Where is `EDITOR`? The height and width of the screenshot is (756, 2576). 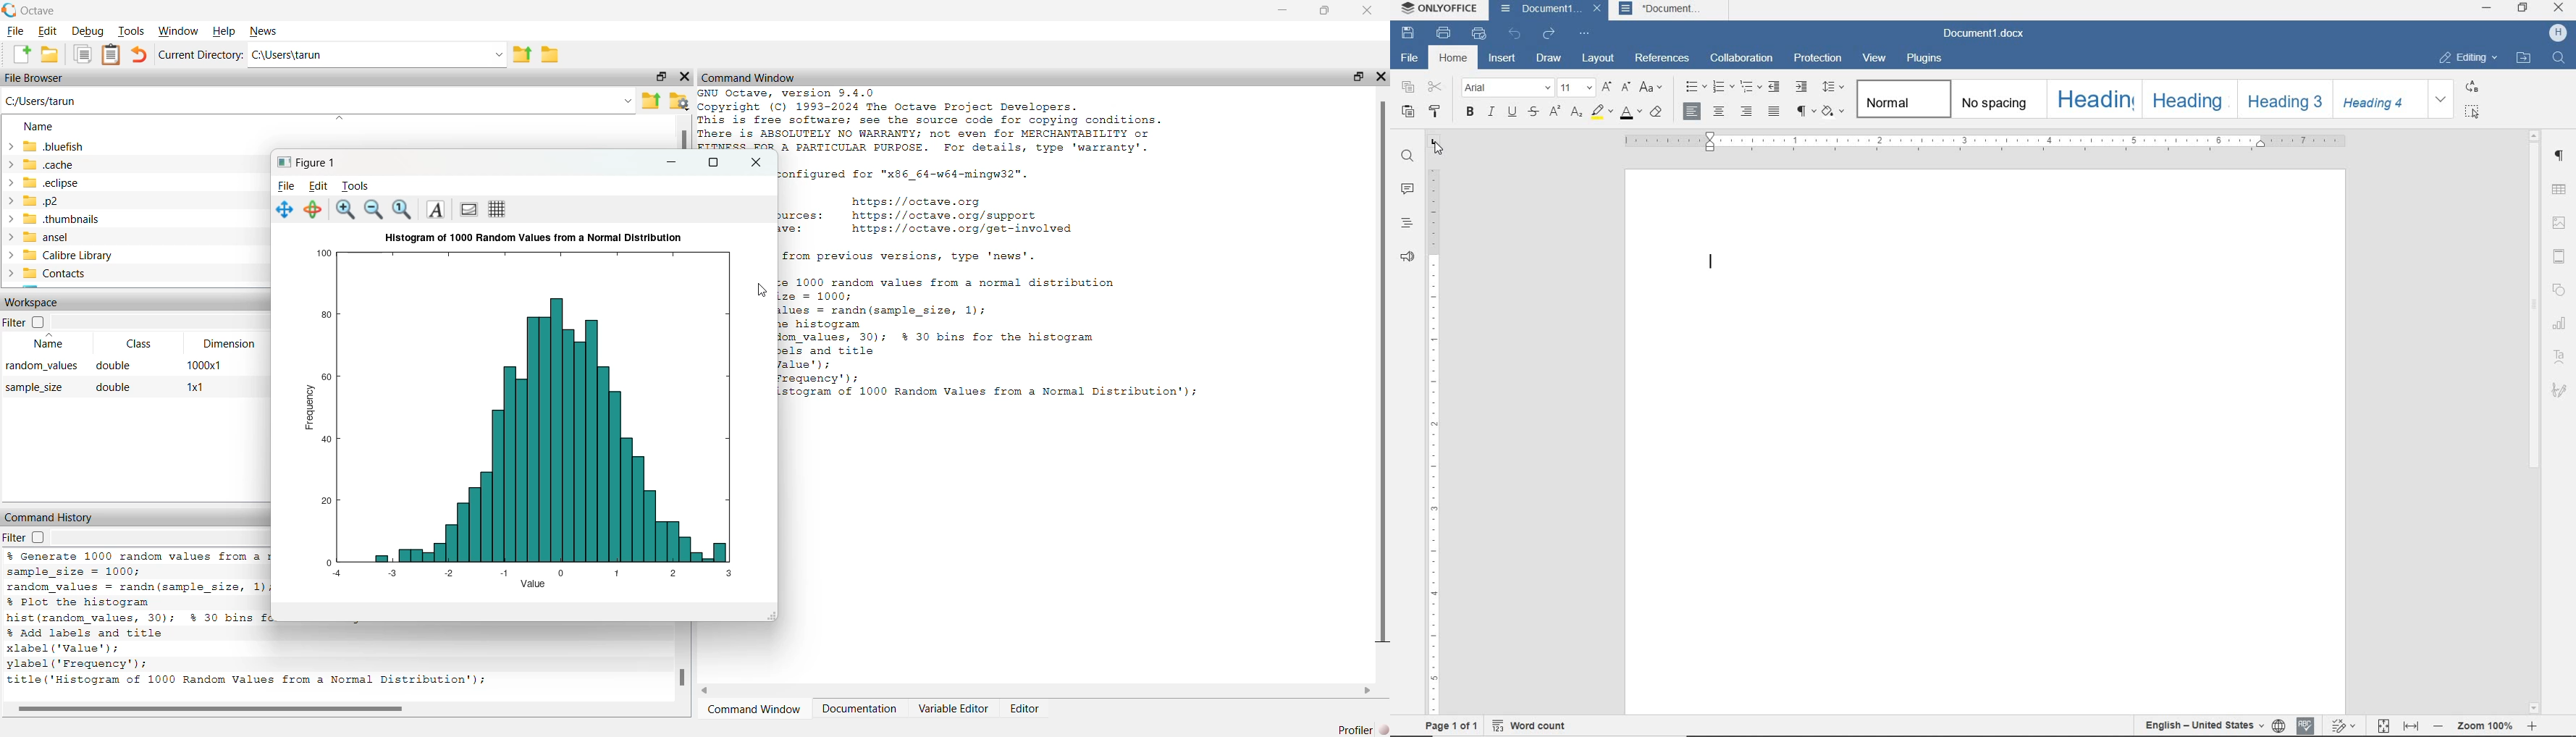
EDITOR is located at coordinates (1708, 259).